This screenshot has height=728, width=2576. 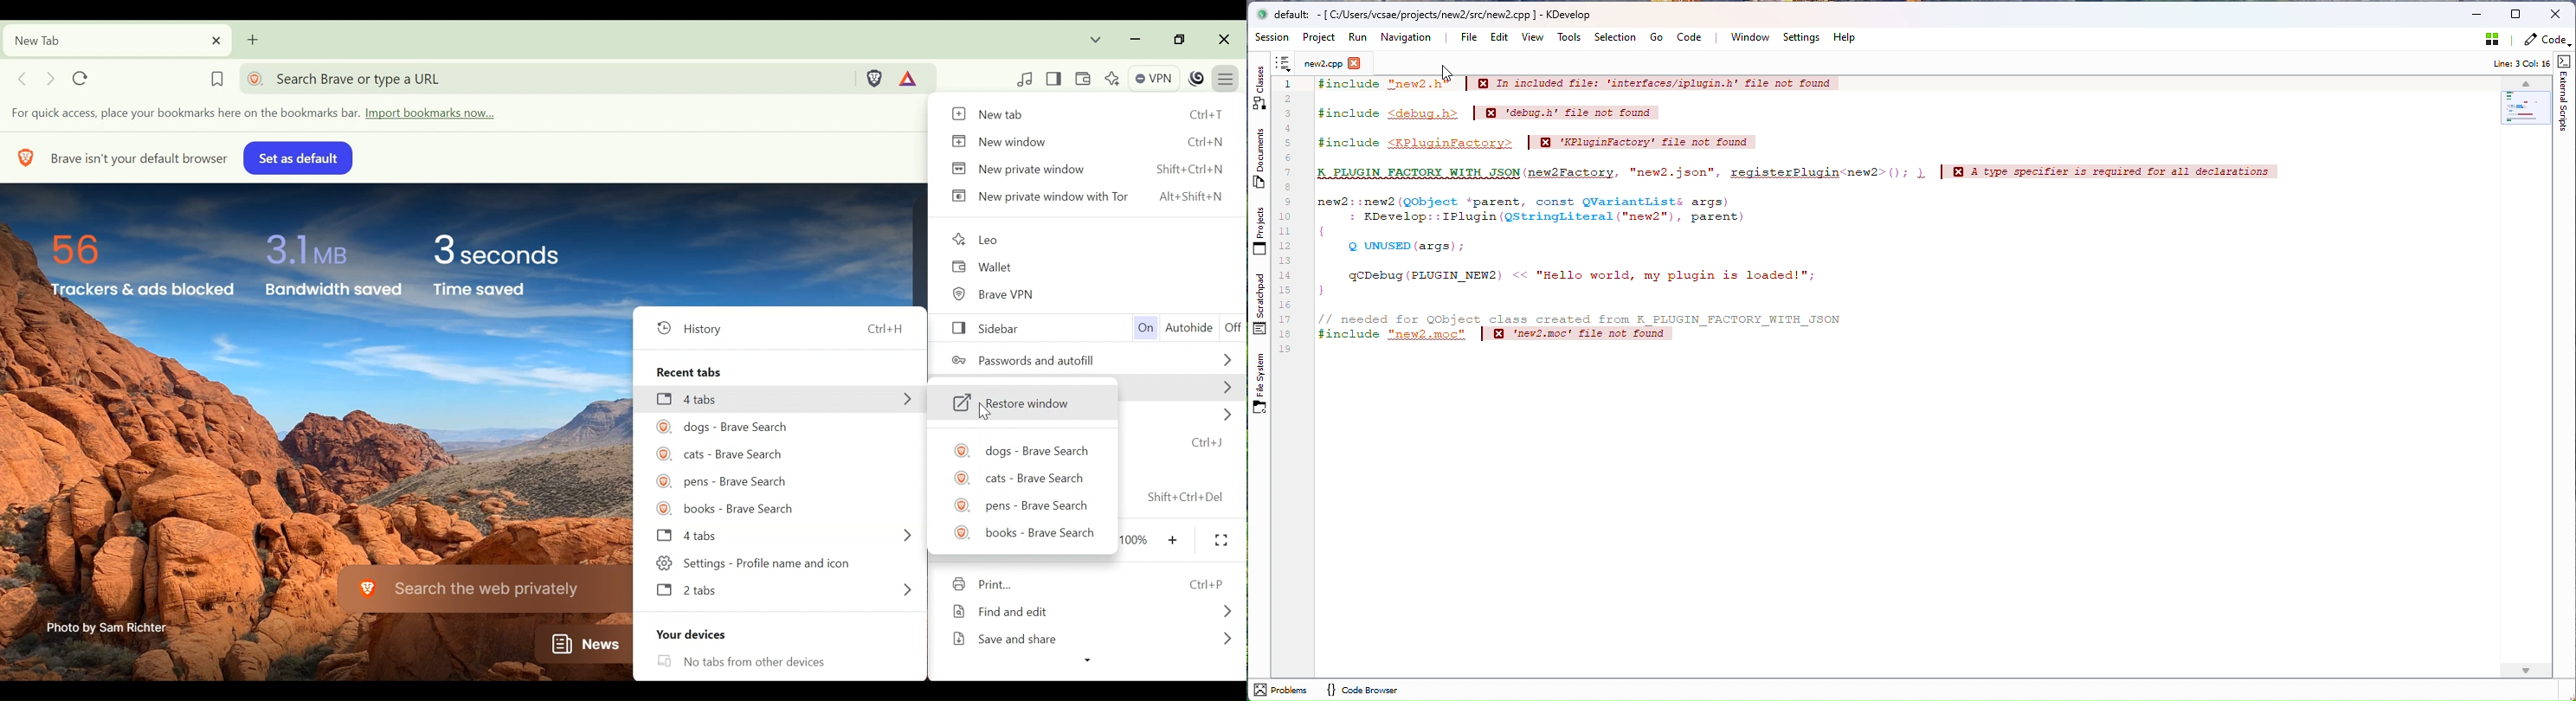 I want to click on Code, so click(x=2547, y=42).